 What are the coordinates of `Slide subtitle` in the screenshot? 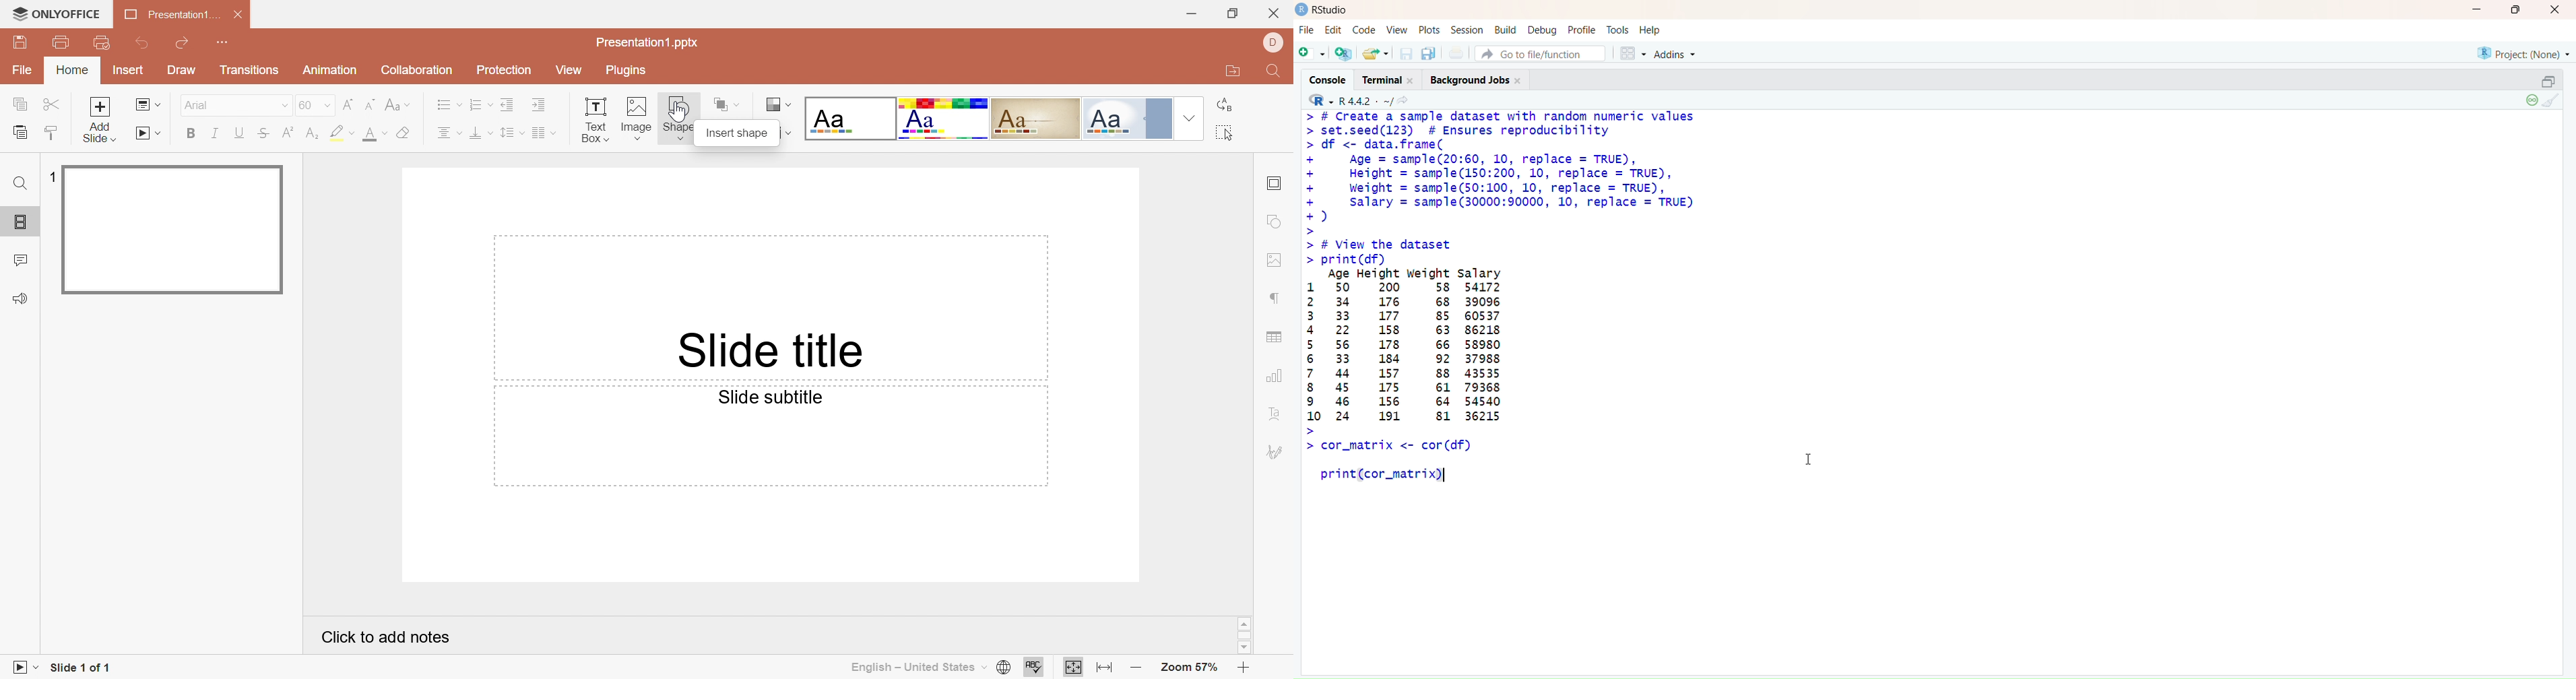 It's located at (767, 397).